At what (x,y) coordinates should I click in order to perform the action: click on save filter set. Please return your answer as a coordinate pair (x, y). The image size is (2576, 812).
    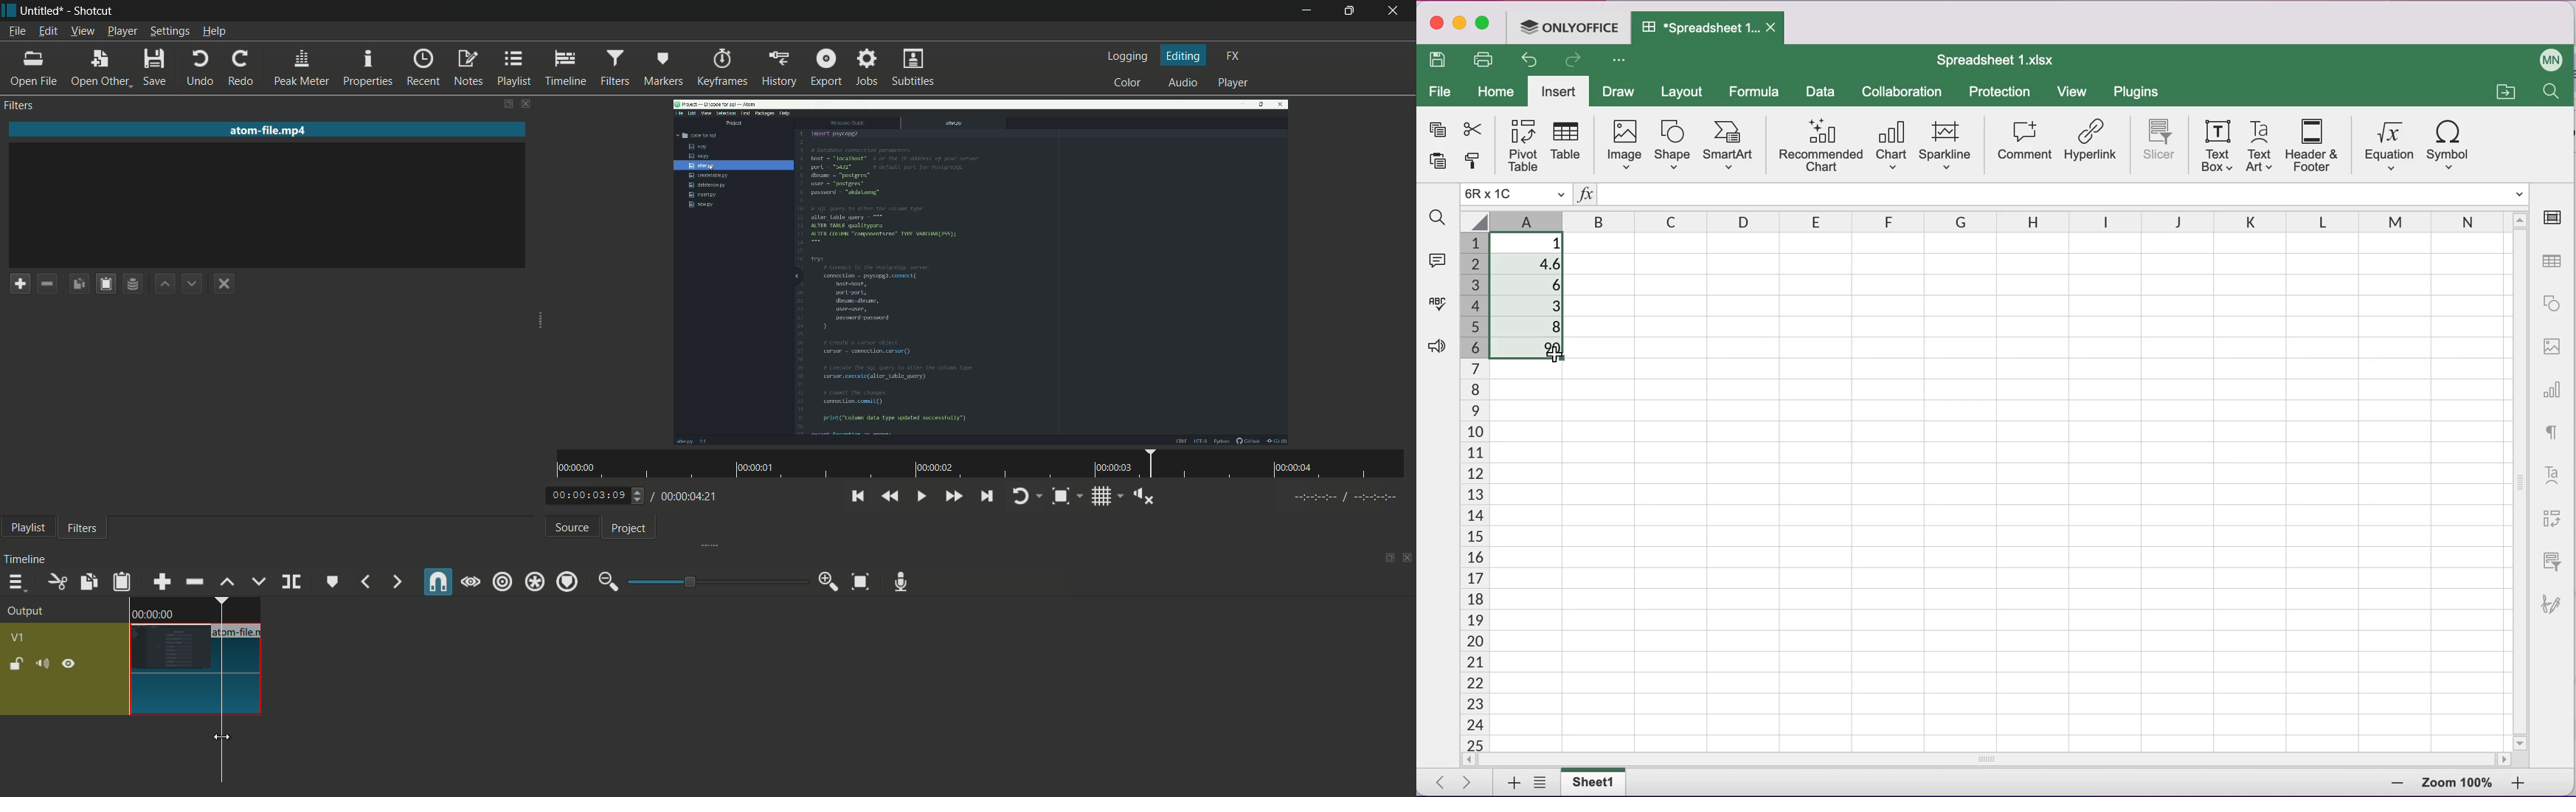
    Looking at the image, I should click on (134, 283).